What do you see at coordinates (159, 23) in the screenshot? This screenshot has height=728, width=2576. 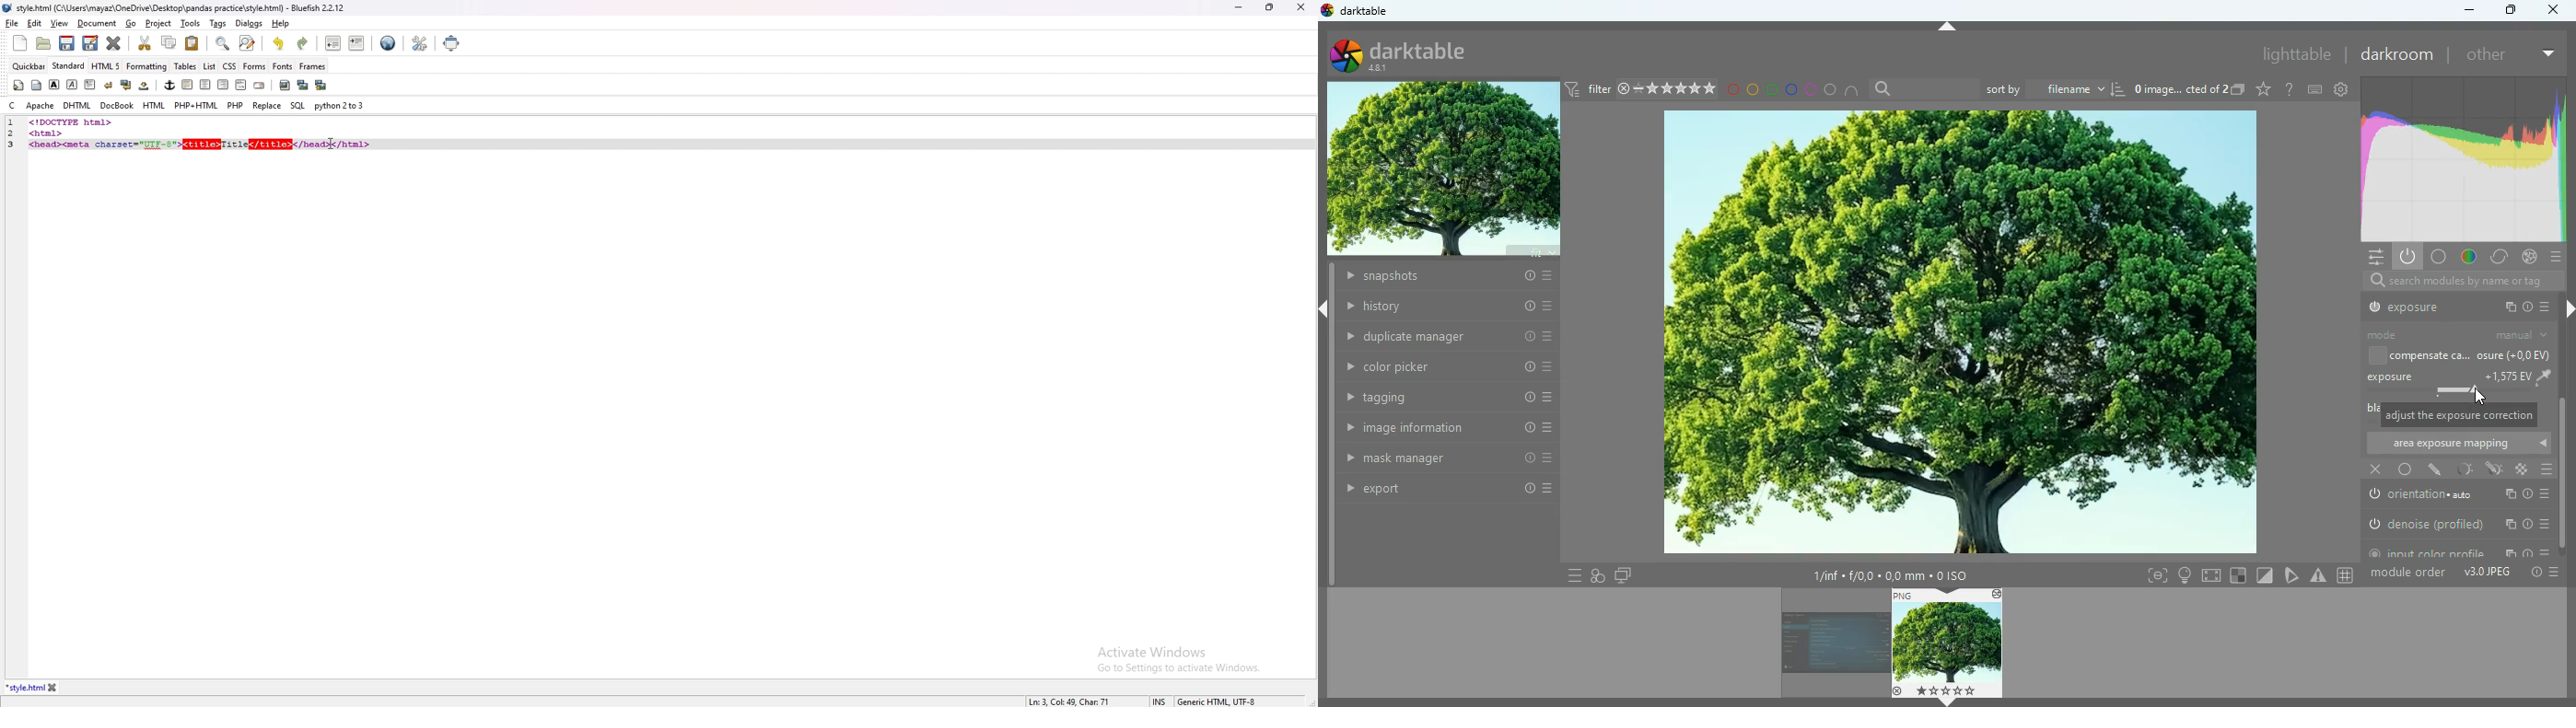 I see `project` at bounding box center [159, 23].